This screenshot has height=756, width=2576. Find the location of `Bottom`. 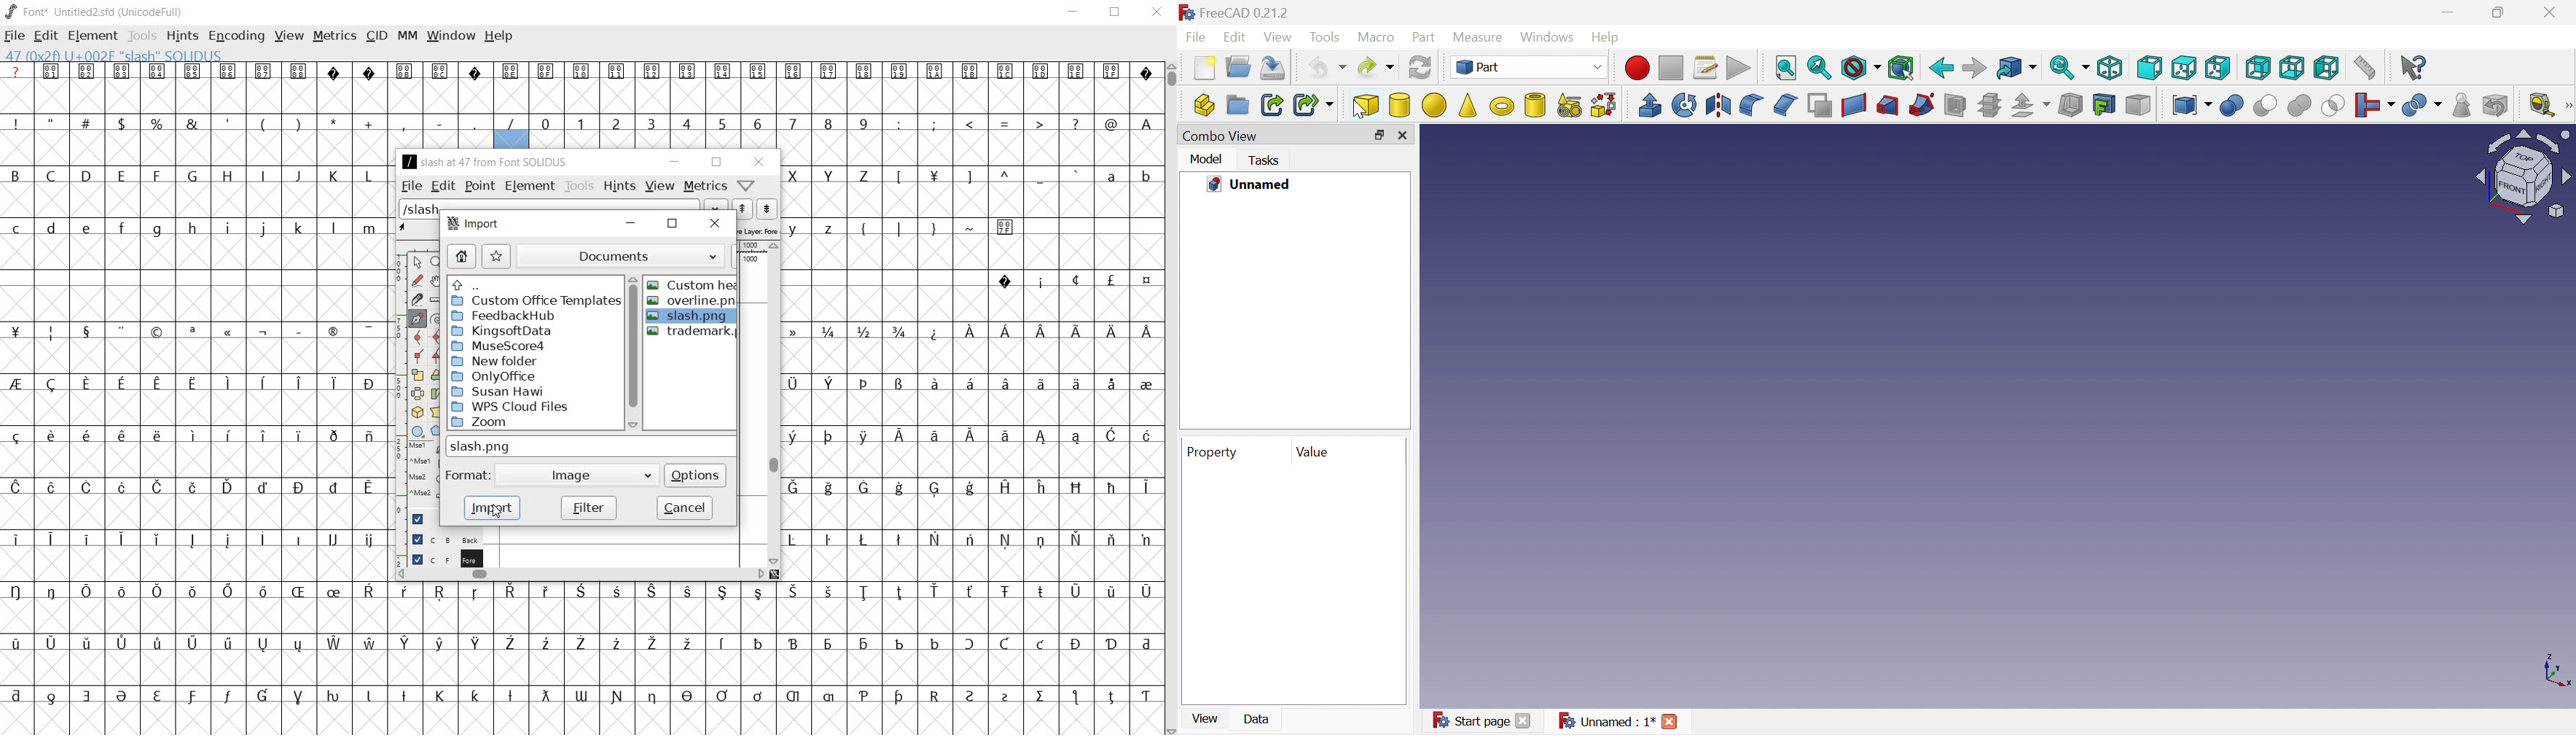

Bottom is located at coordinates (2292, 69).